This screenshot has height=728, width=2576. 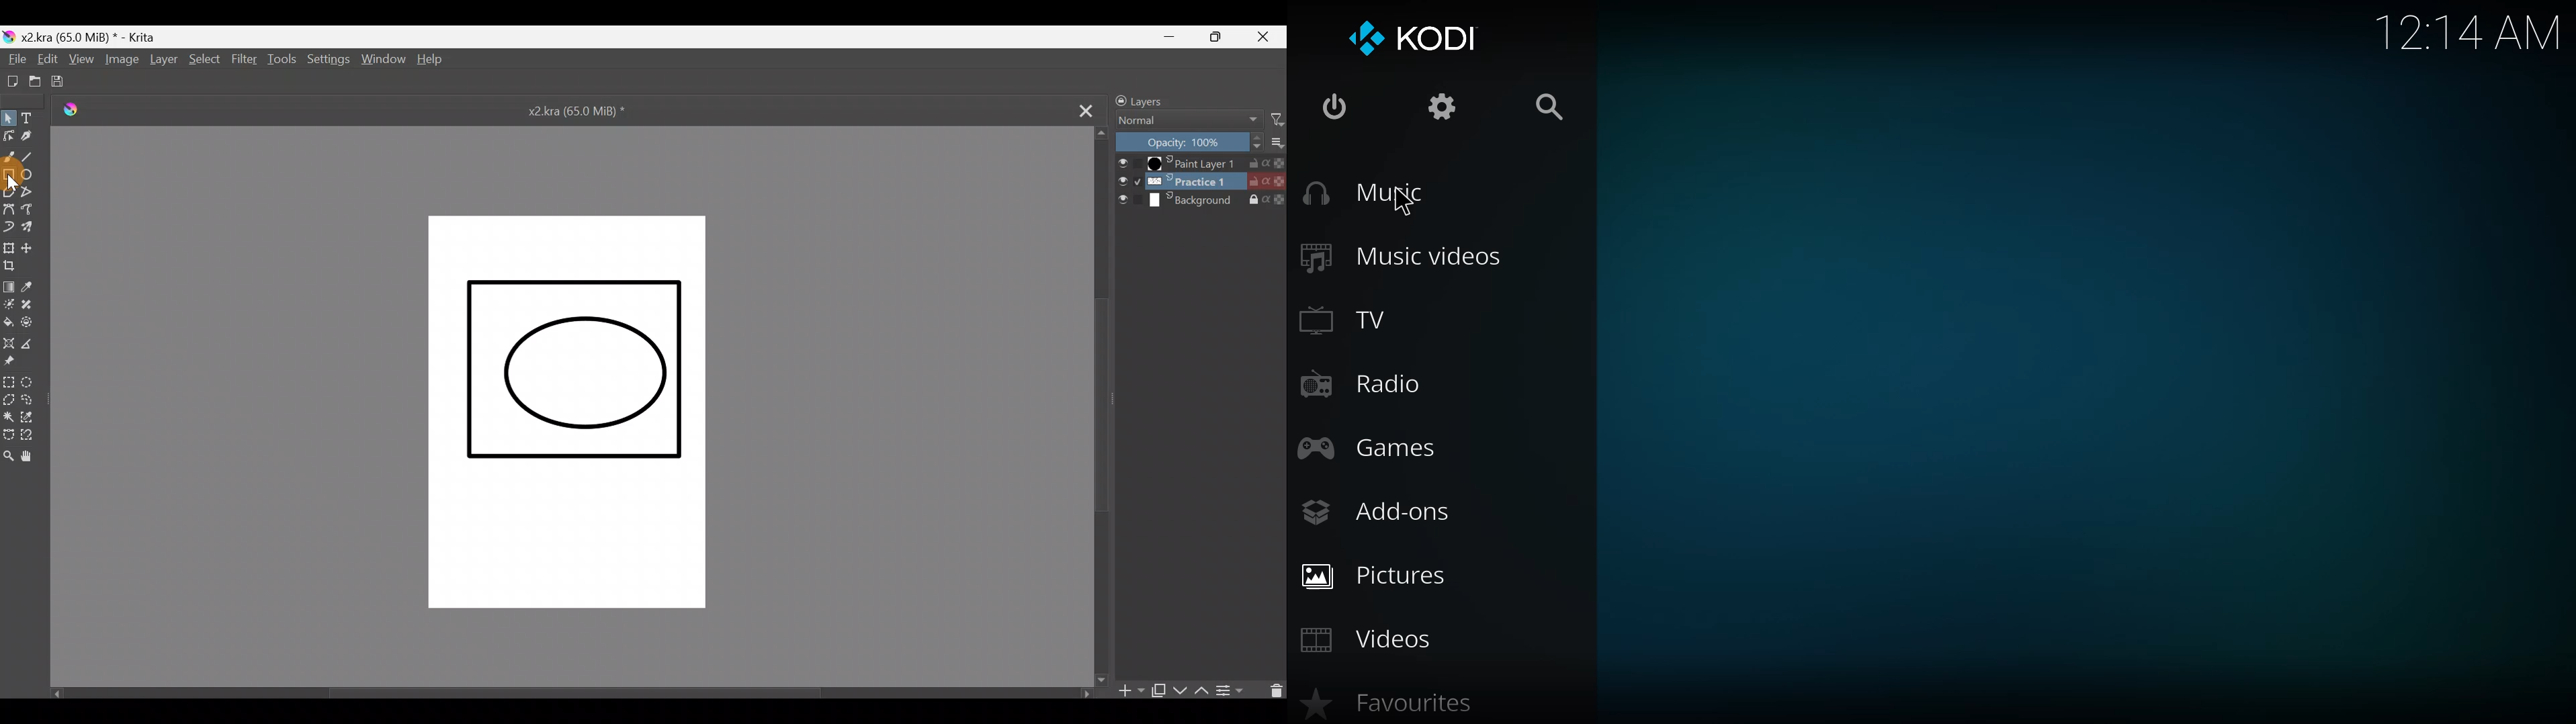 What do you see at coordinates (1418, 35) in the screenshot?
I see `kodi` at bounding box center [1418, 35].